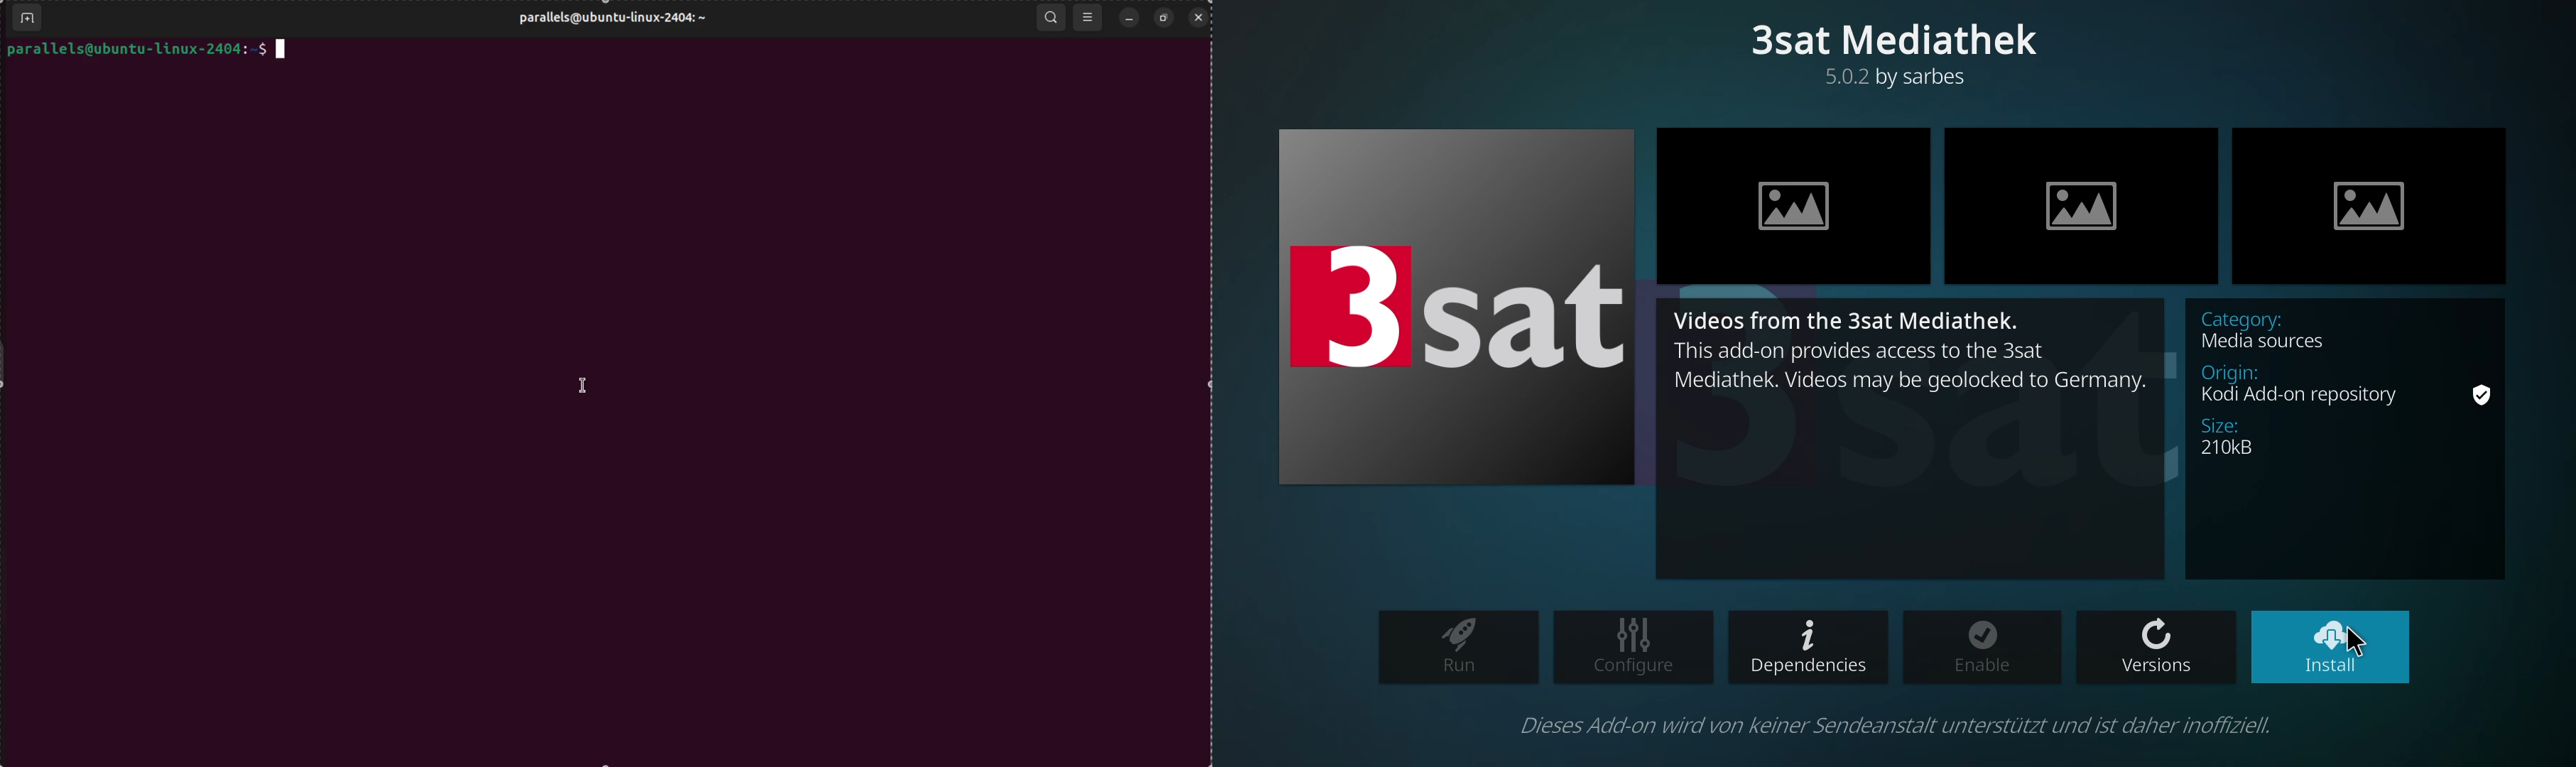 The height and width of the screenshot is (784, 2576). Describe the element at coordinates (1905, 56) in the screenshot. I see `3sat mediathek` at that location.